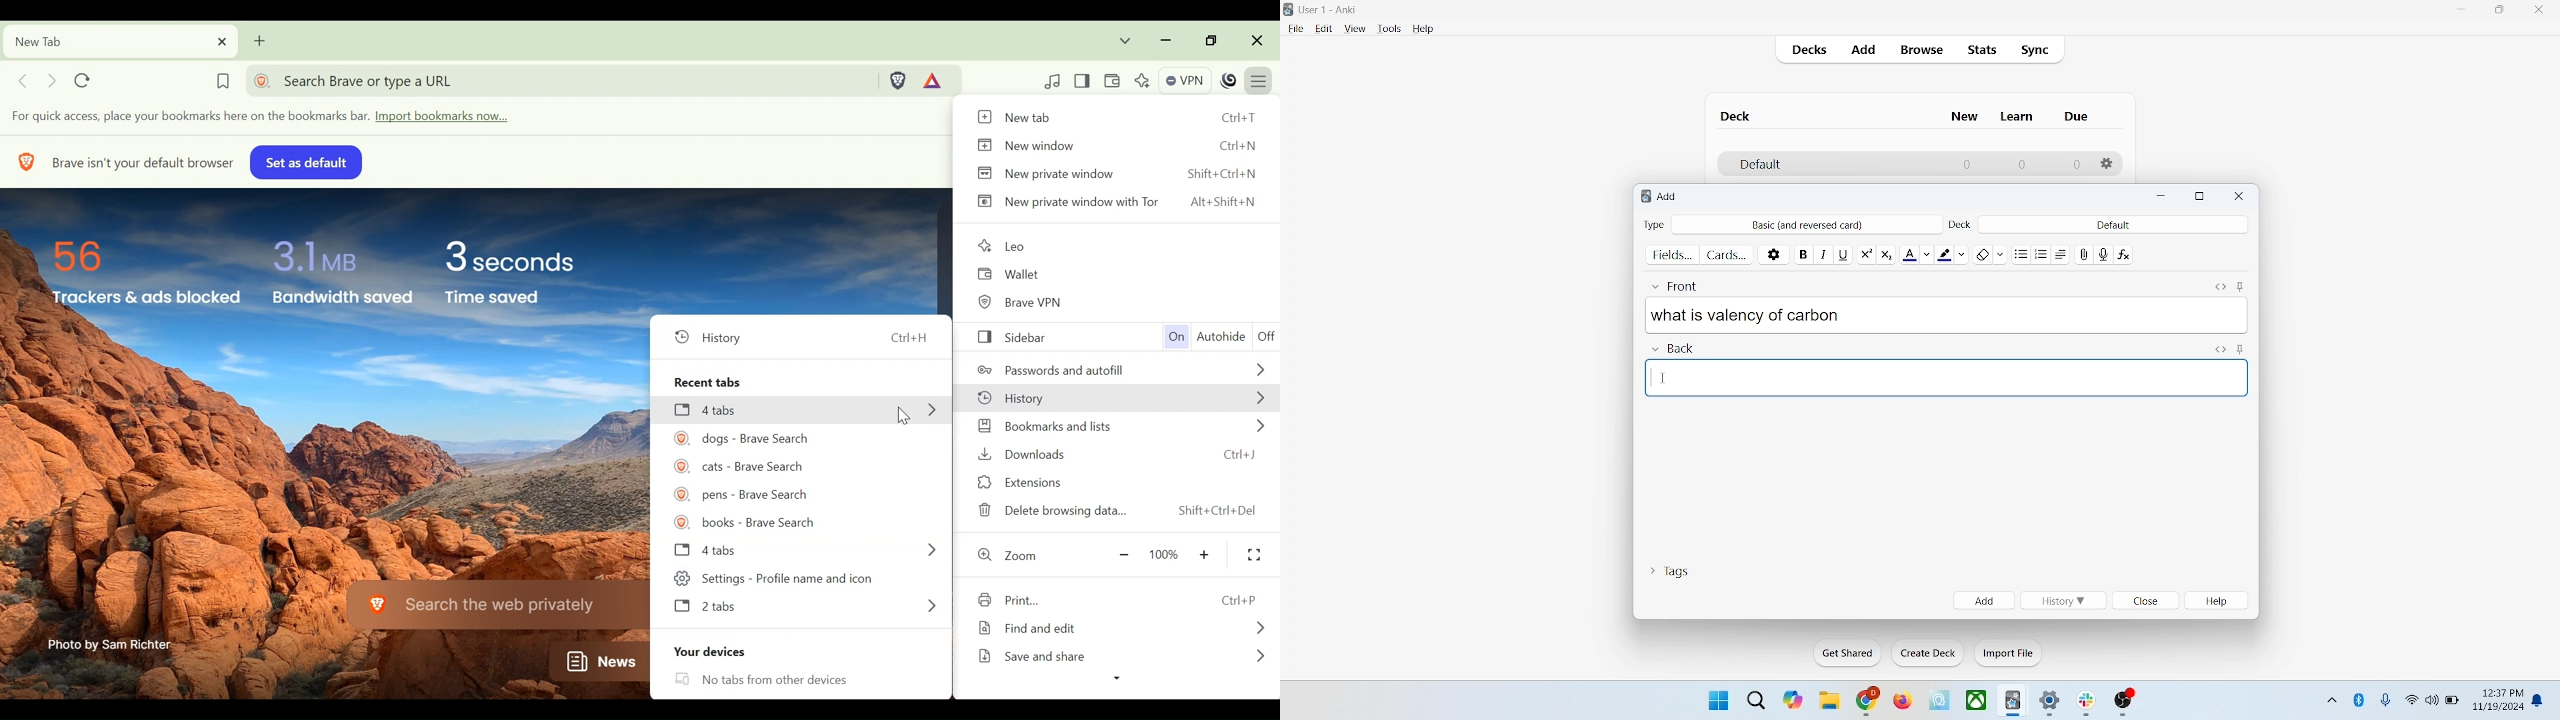 The width and height of the screenshot is (2576, 728). What do you see at coordinates (1886, 252) in the screenshot?
I see `subscript` at bounding box center [1886, 252].